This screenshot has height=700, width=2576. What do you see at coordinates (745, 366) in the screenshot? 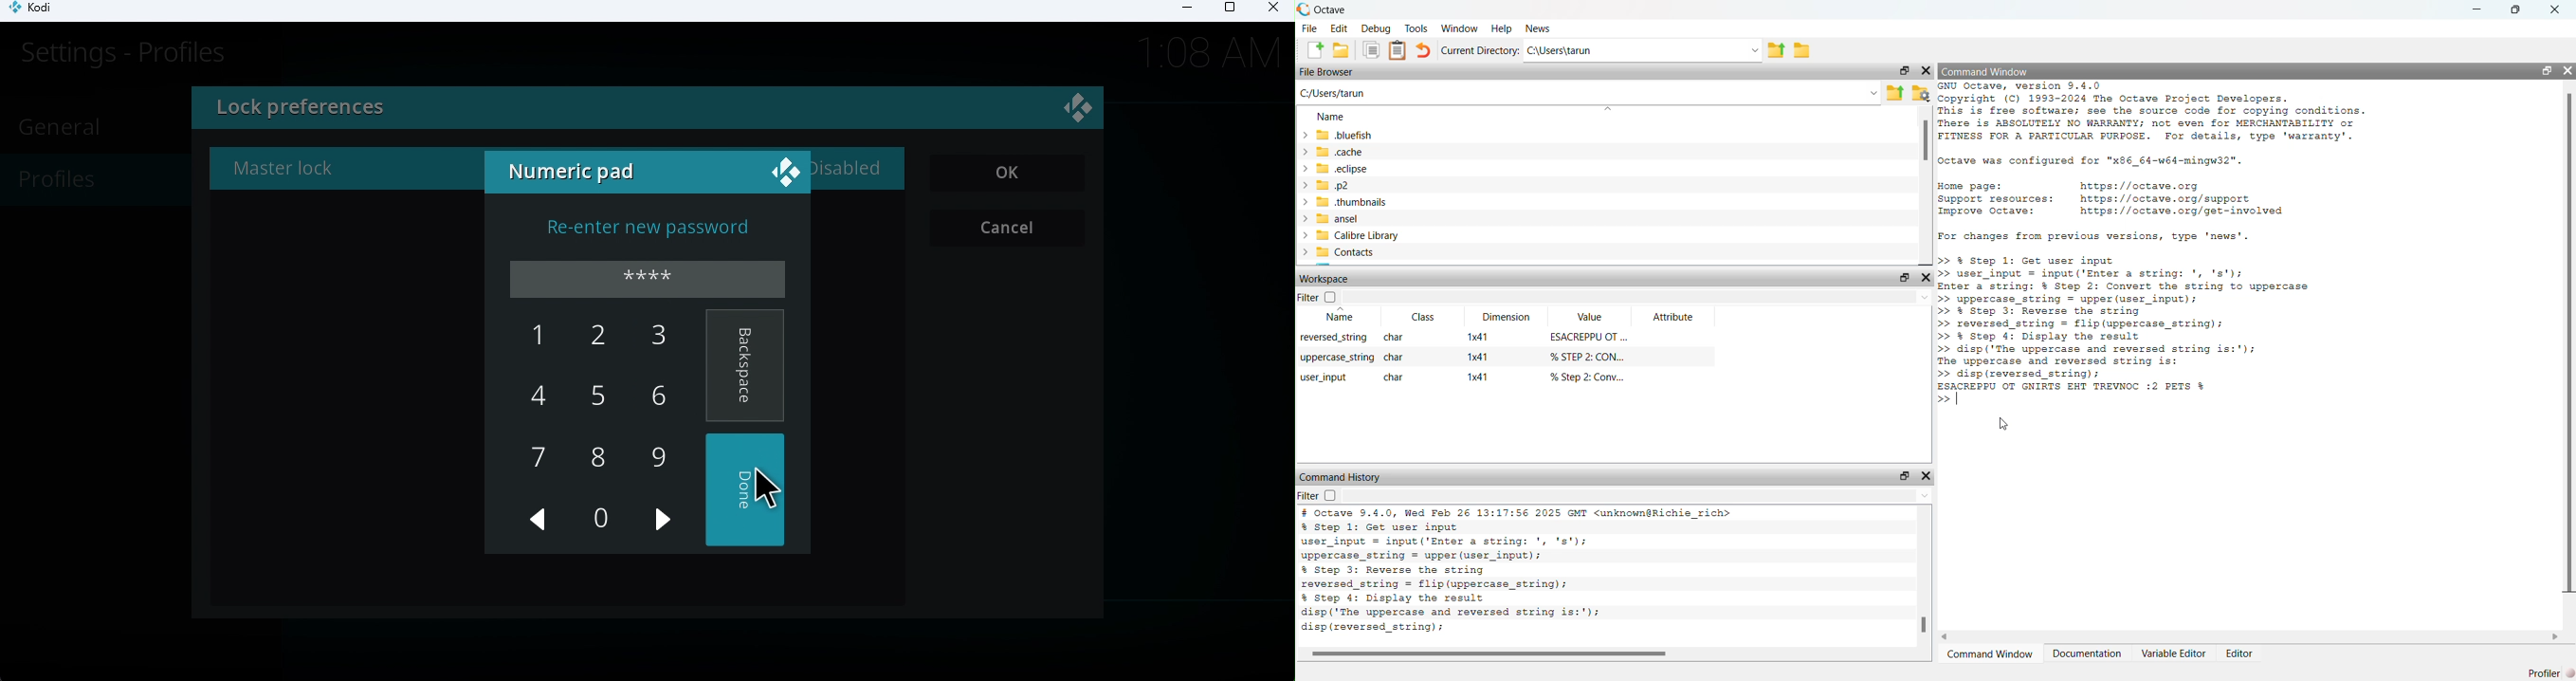
I see `Backspace` at bounding box center [745, 366].